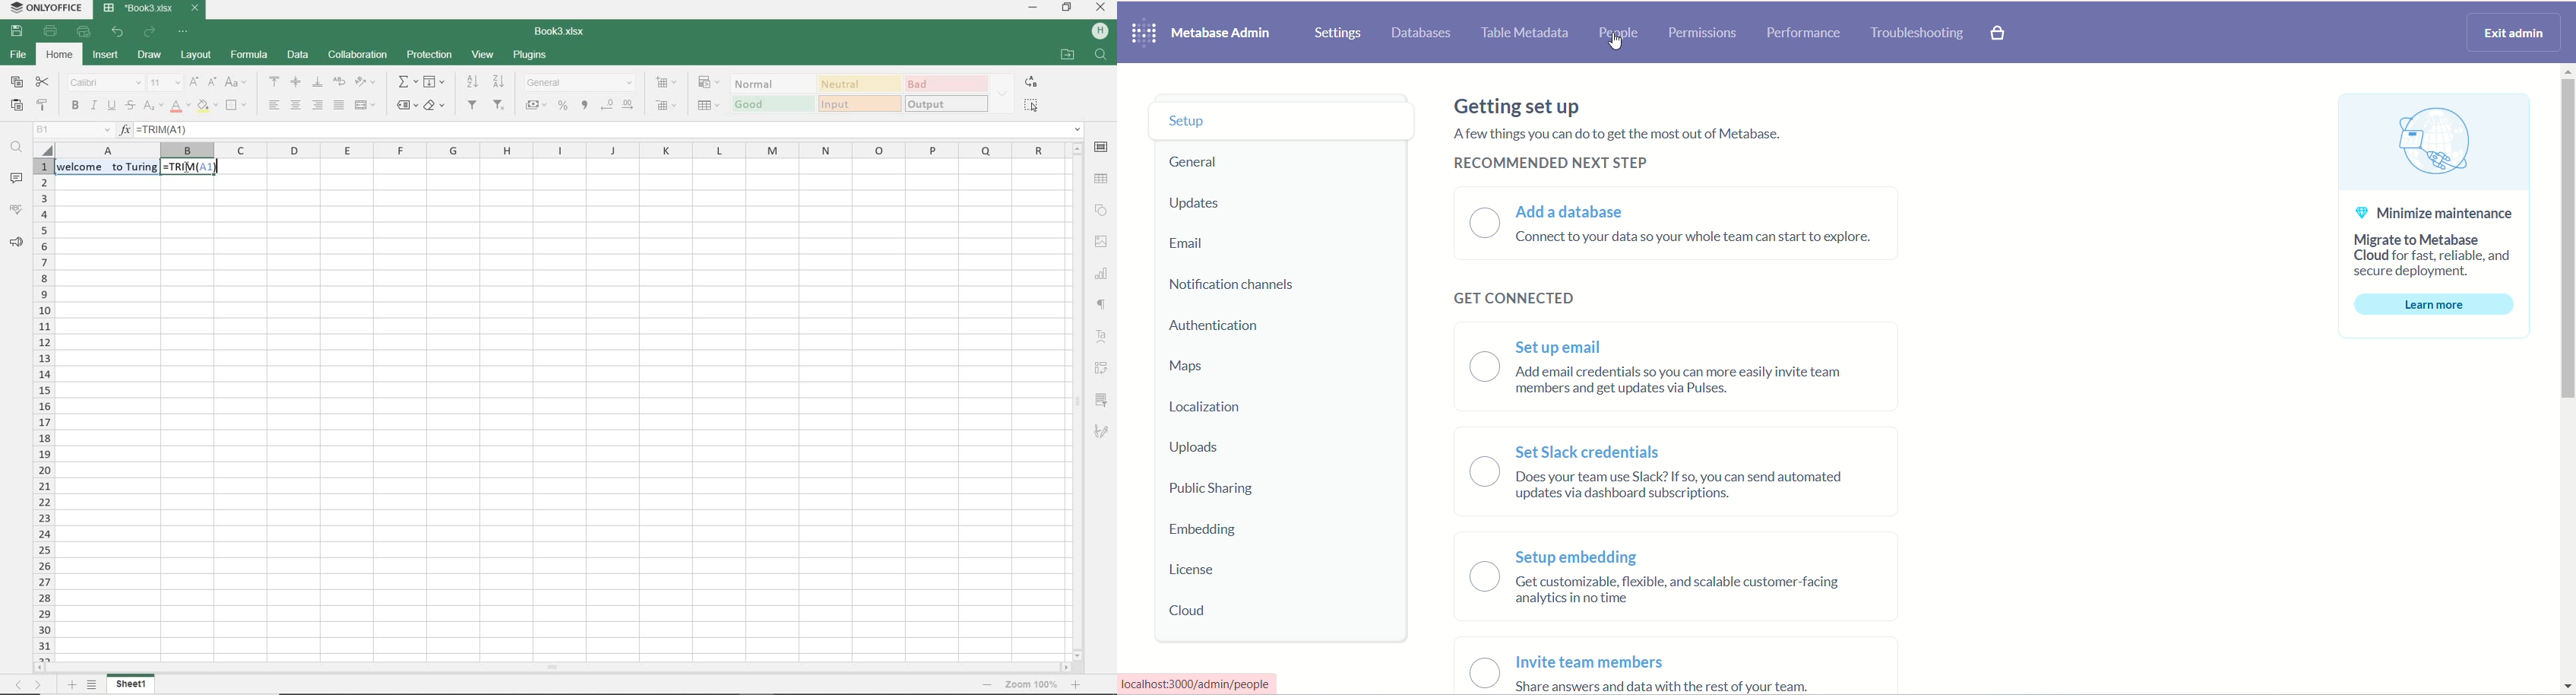 The height and width of the screenshot is (700, 2576). What do you see at coordinates (2567, 379) in the screenshot?
I see `vertical scroll bar` at bounding box center [2567, 379].